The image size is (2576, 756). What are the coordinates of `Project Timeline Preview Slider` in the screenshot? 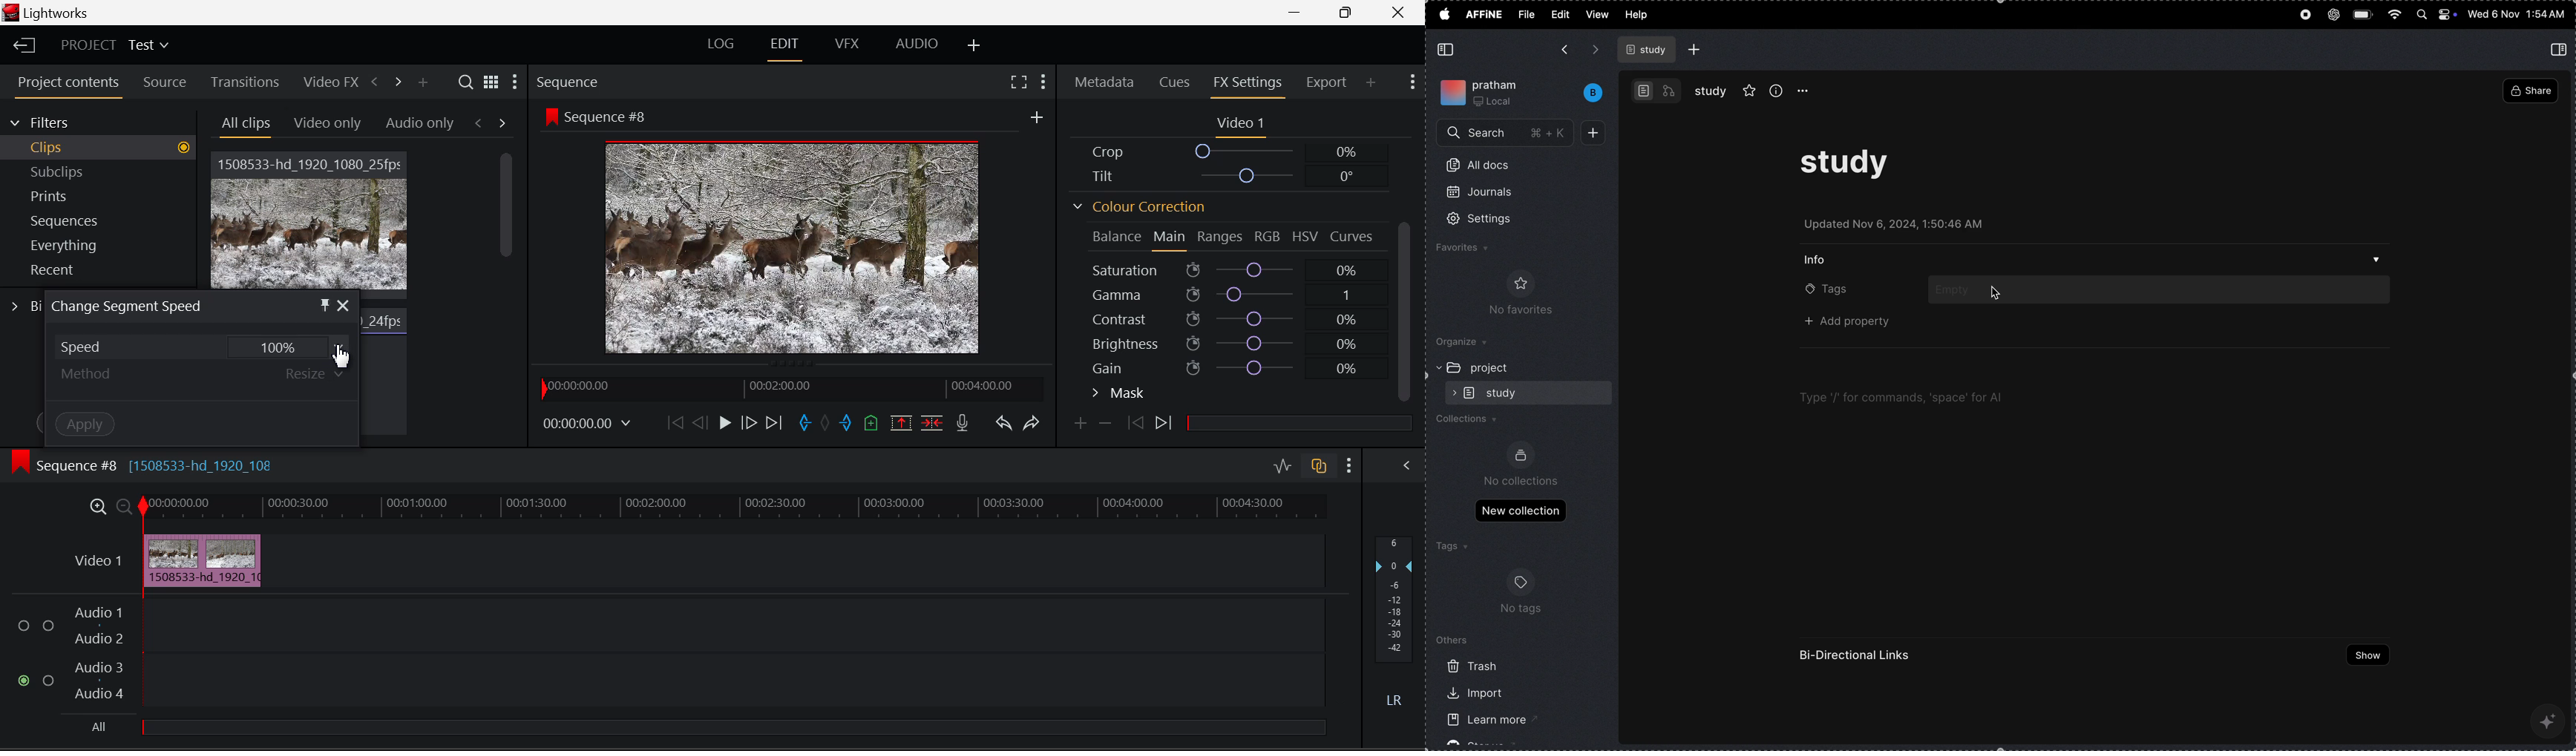 It's located at (784, 387).